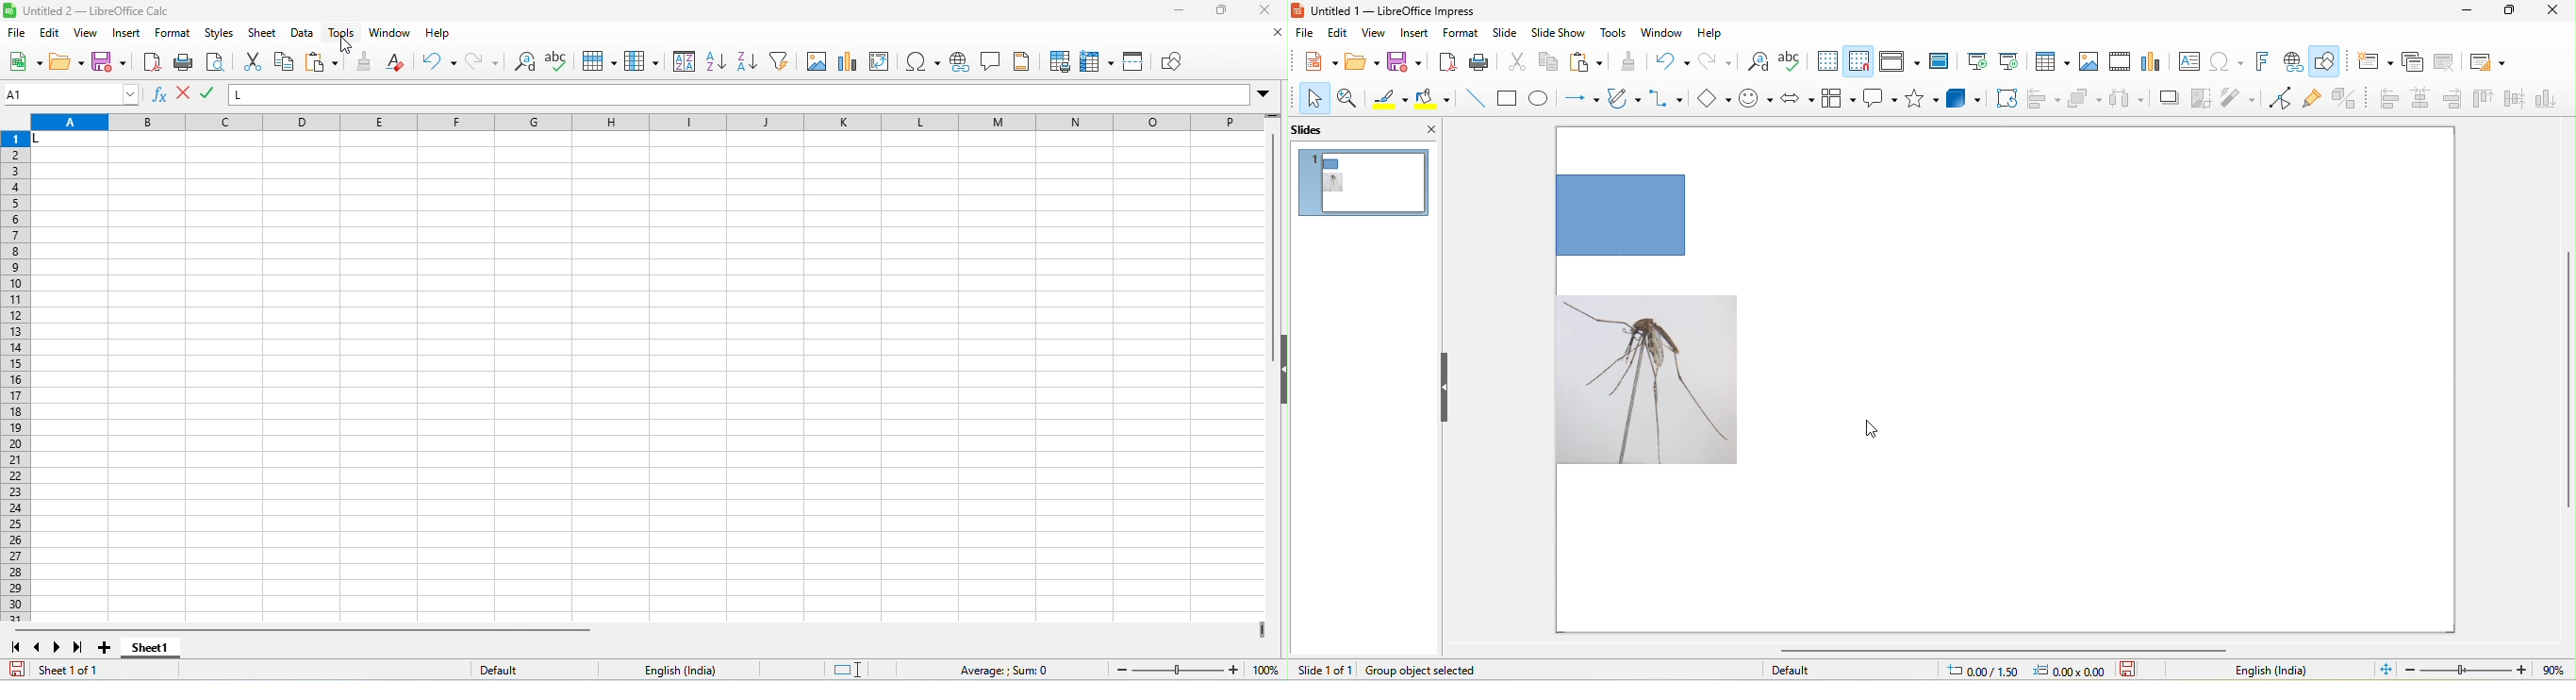 The height and width of the screenshot is (700, 2576). I want to click on display grid, so click(1827, 60).